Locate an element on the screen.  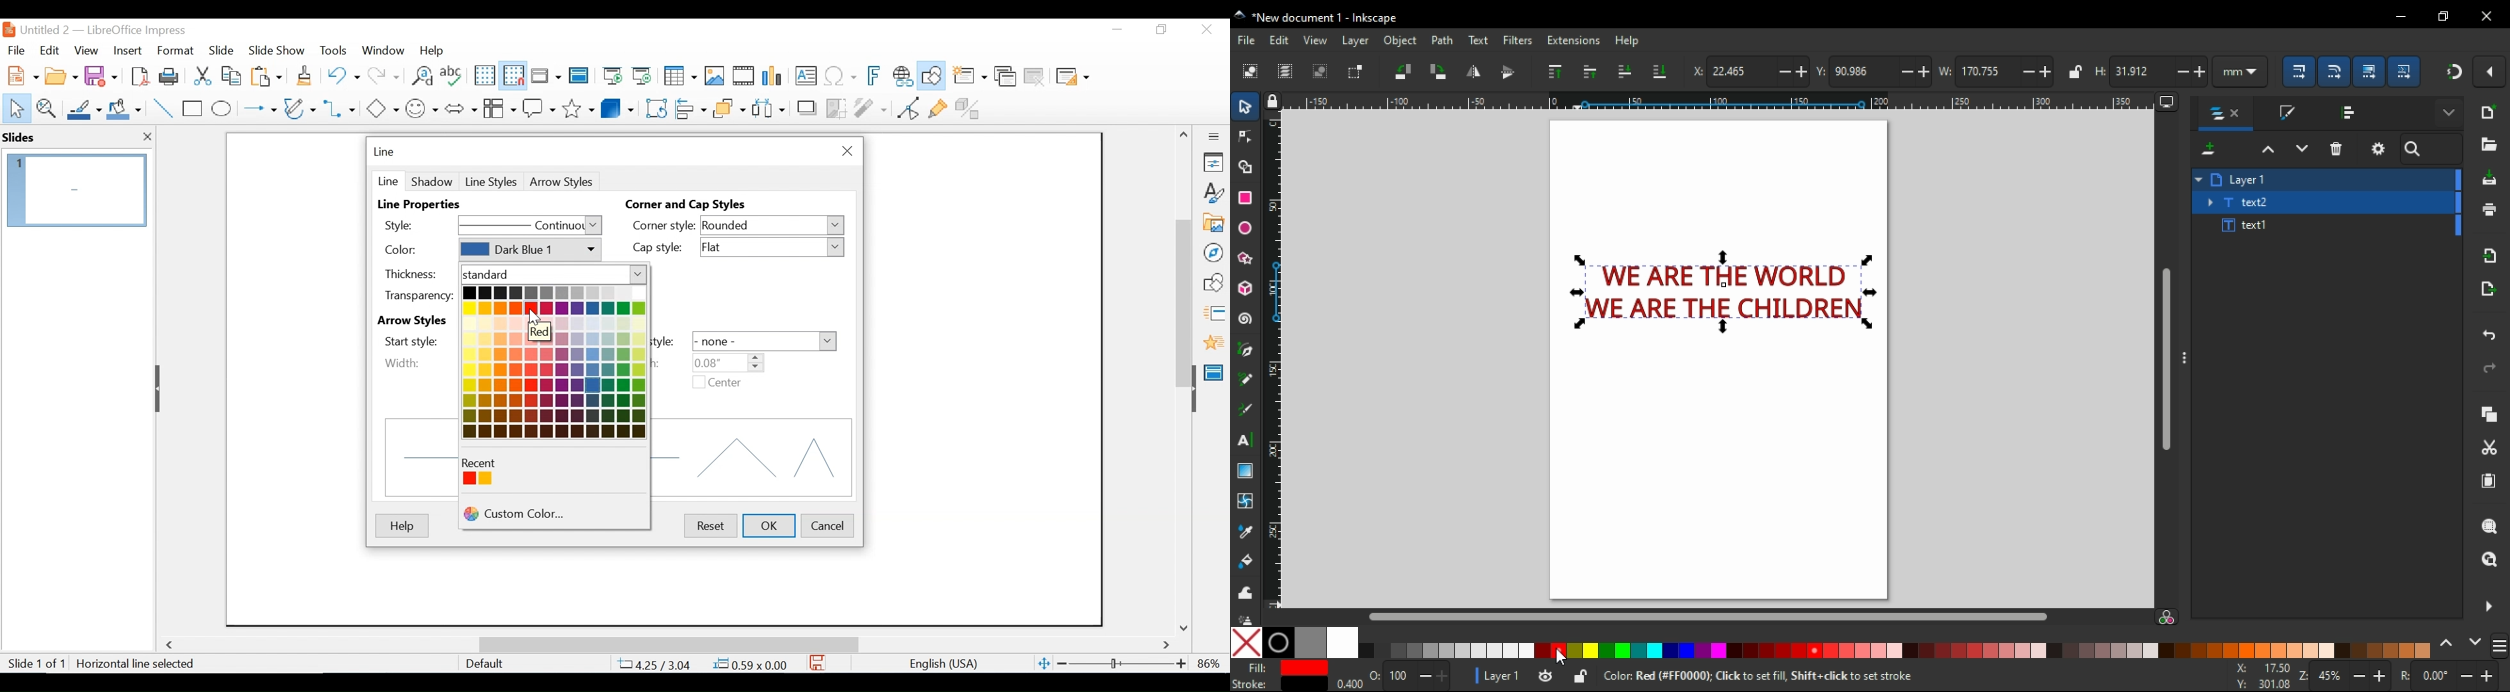
Select atleast three images to Distribute is located at coordinates (768, 107).